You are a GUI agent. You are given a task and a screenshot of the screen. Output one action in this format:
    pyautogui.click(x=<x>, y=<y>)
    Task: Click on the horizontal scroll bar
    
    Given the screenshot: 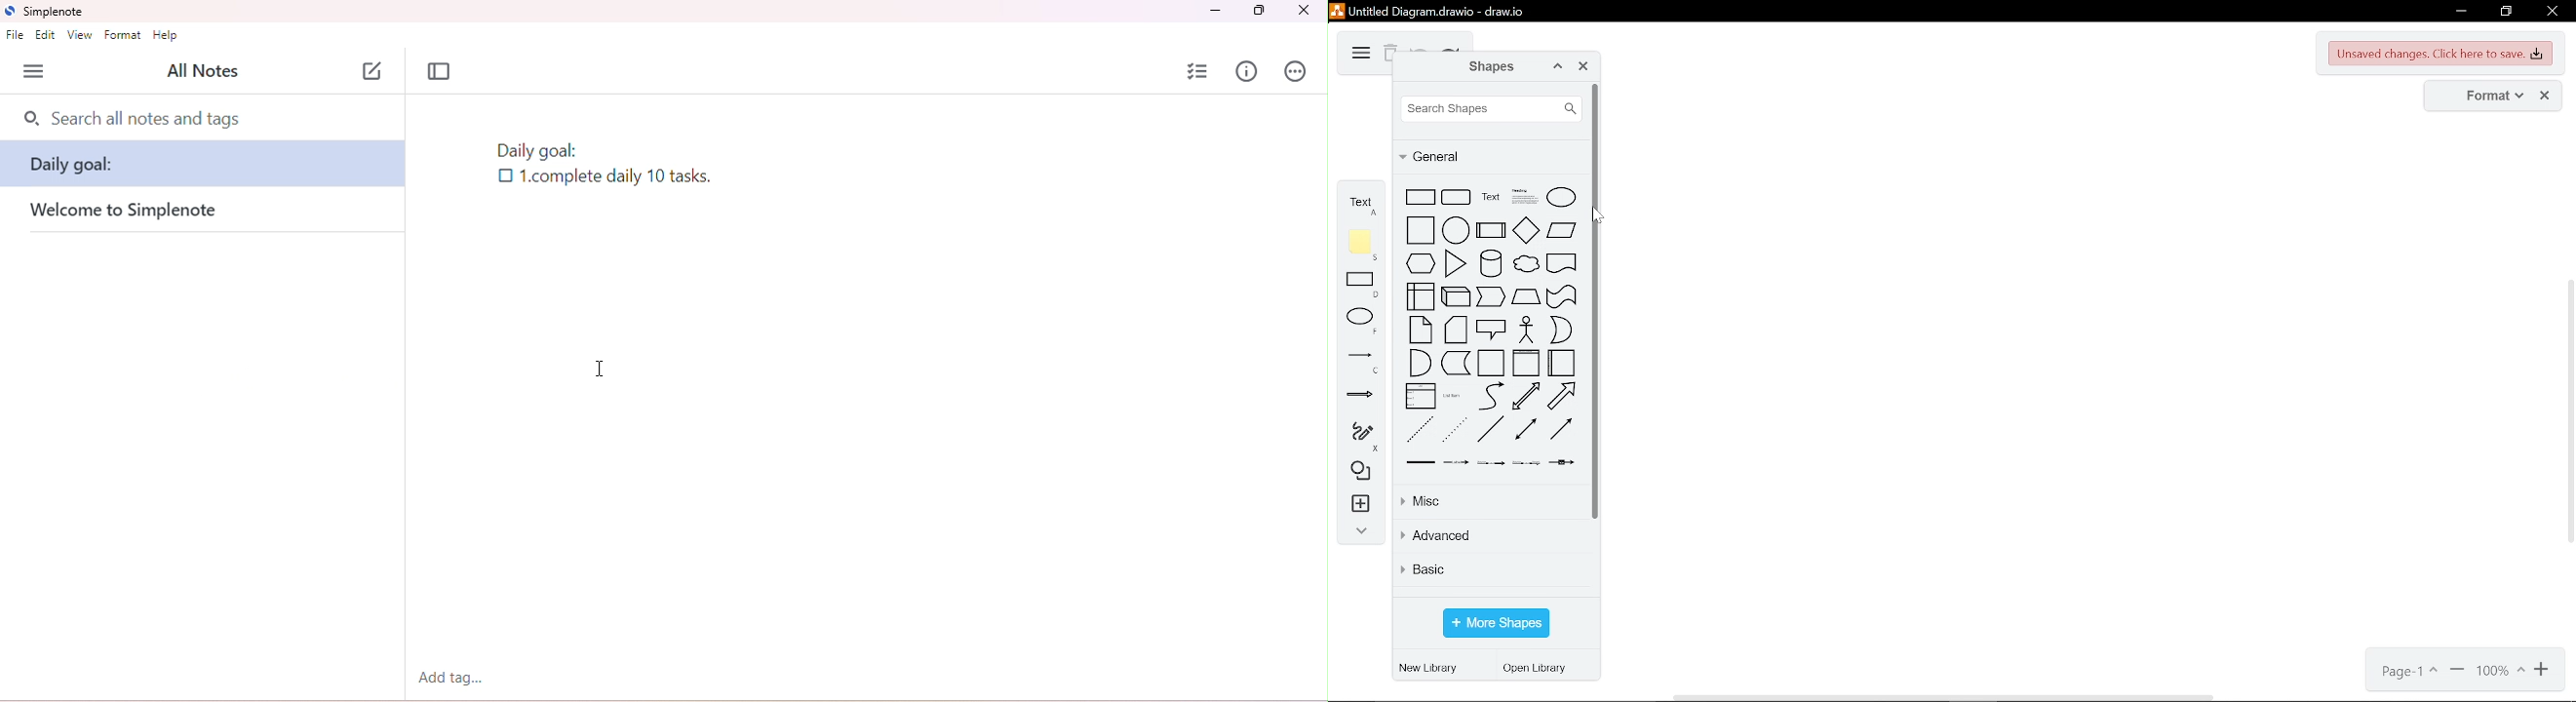 What is the action you would take?
    pyautogui.click(x=1946, y=696)
    